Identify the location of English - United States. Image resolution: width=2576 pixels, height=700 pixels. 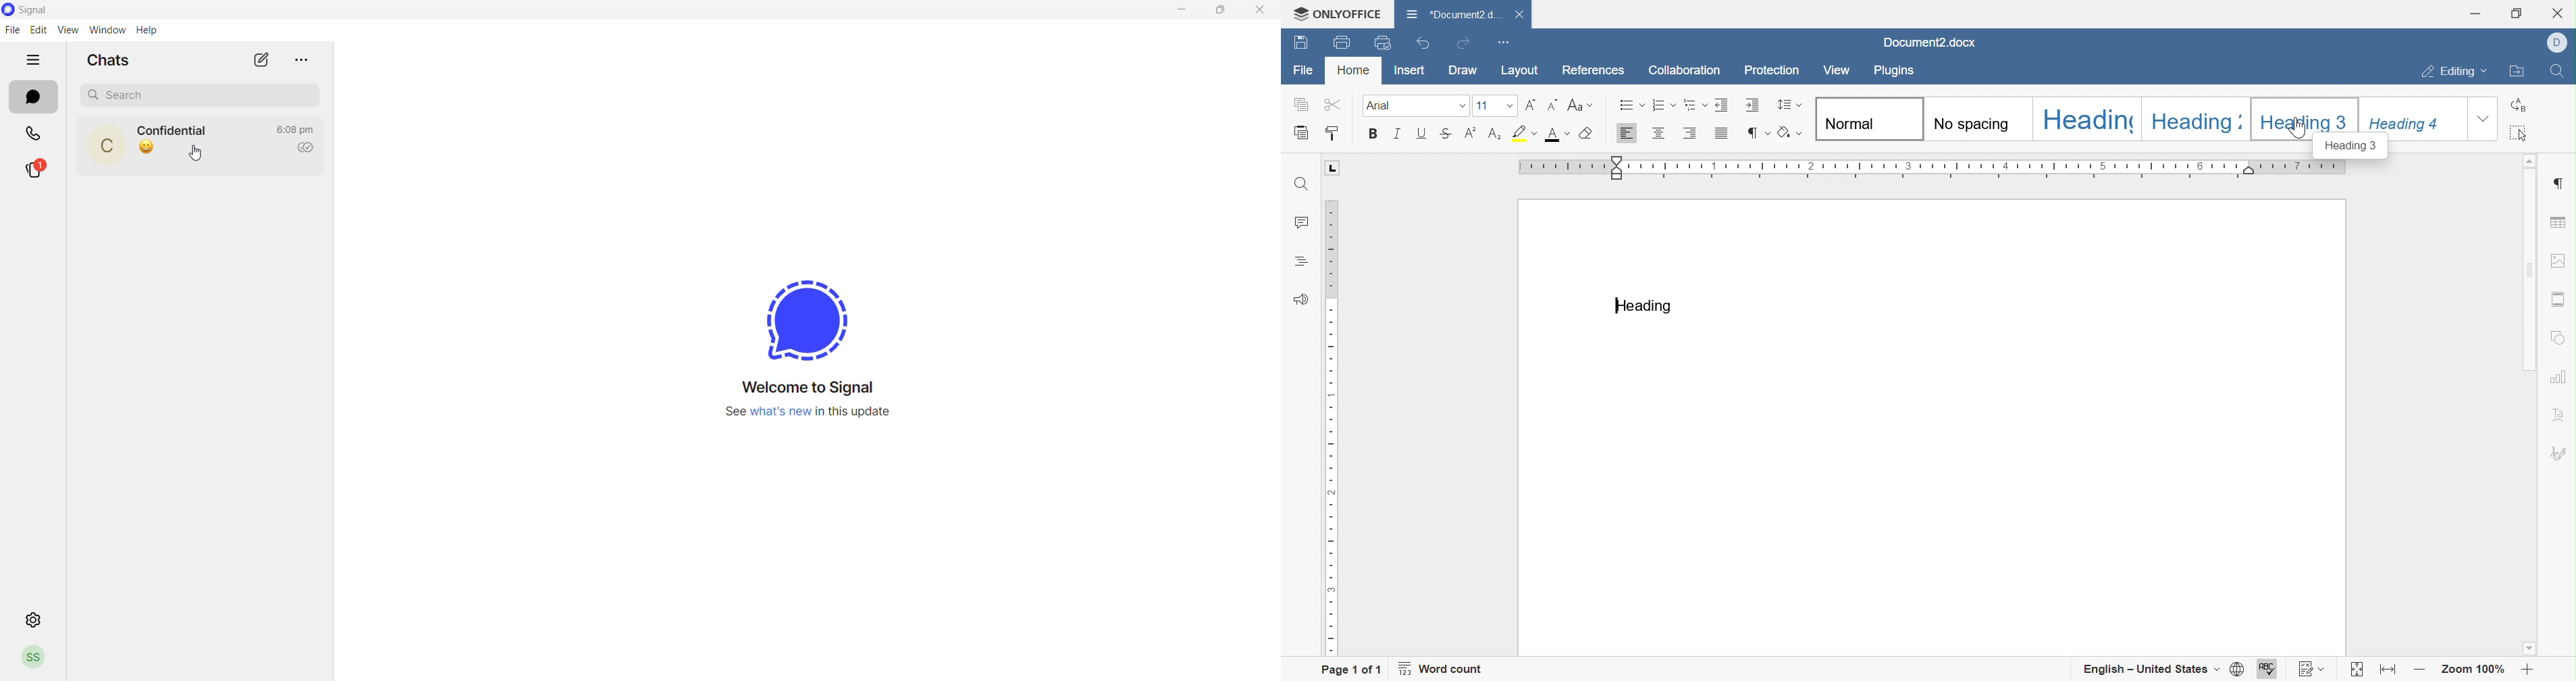
(2151, 668).